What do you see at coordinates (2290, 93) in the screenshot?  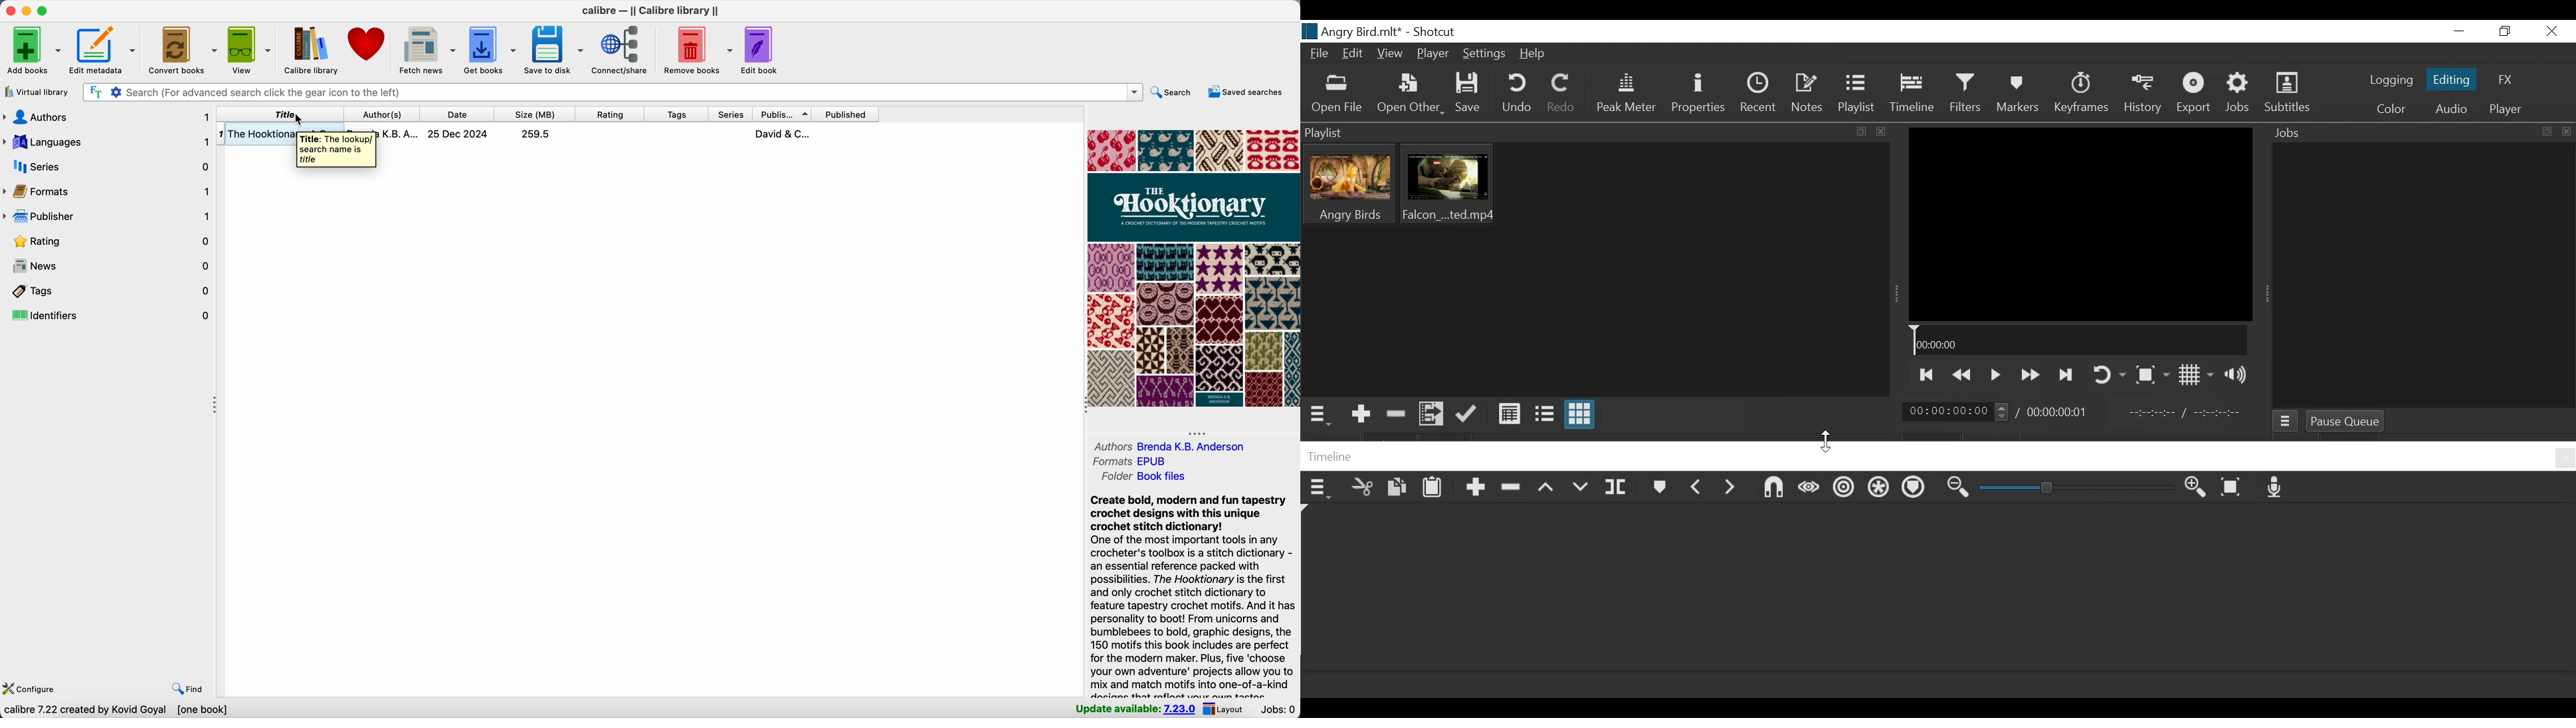 I see `Subtitles` at bounding box center [2290, 93].